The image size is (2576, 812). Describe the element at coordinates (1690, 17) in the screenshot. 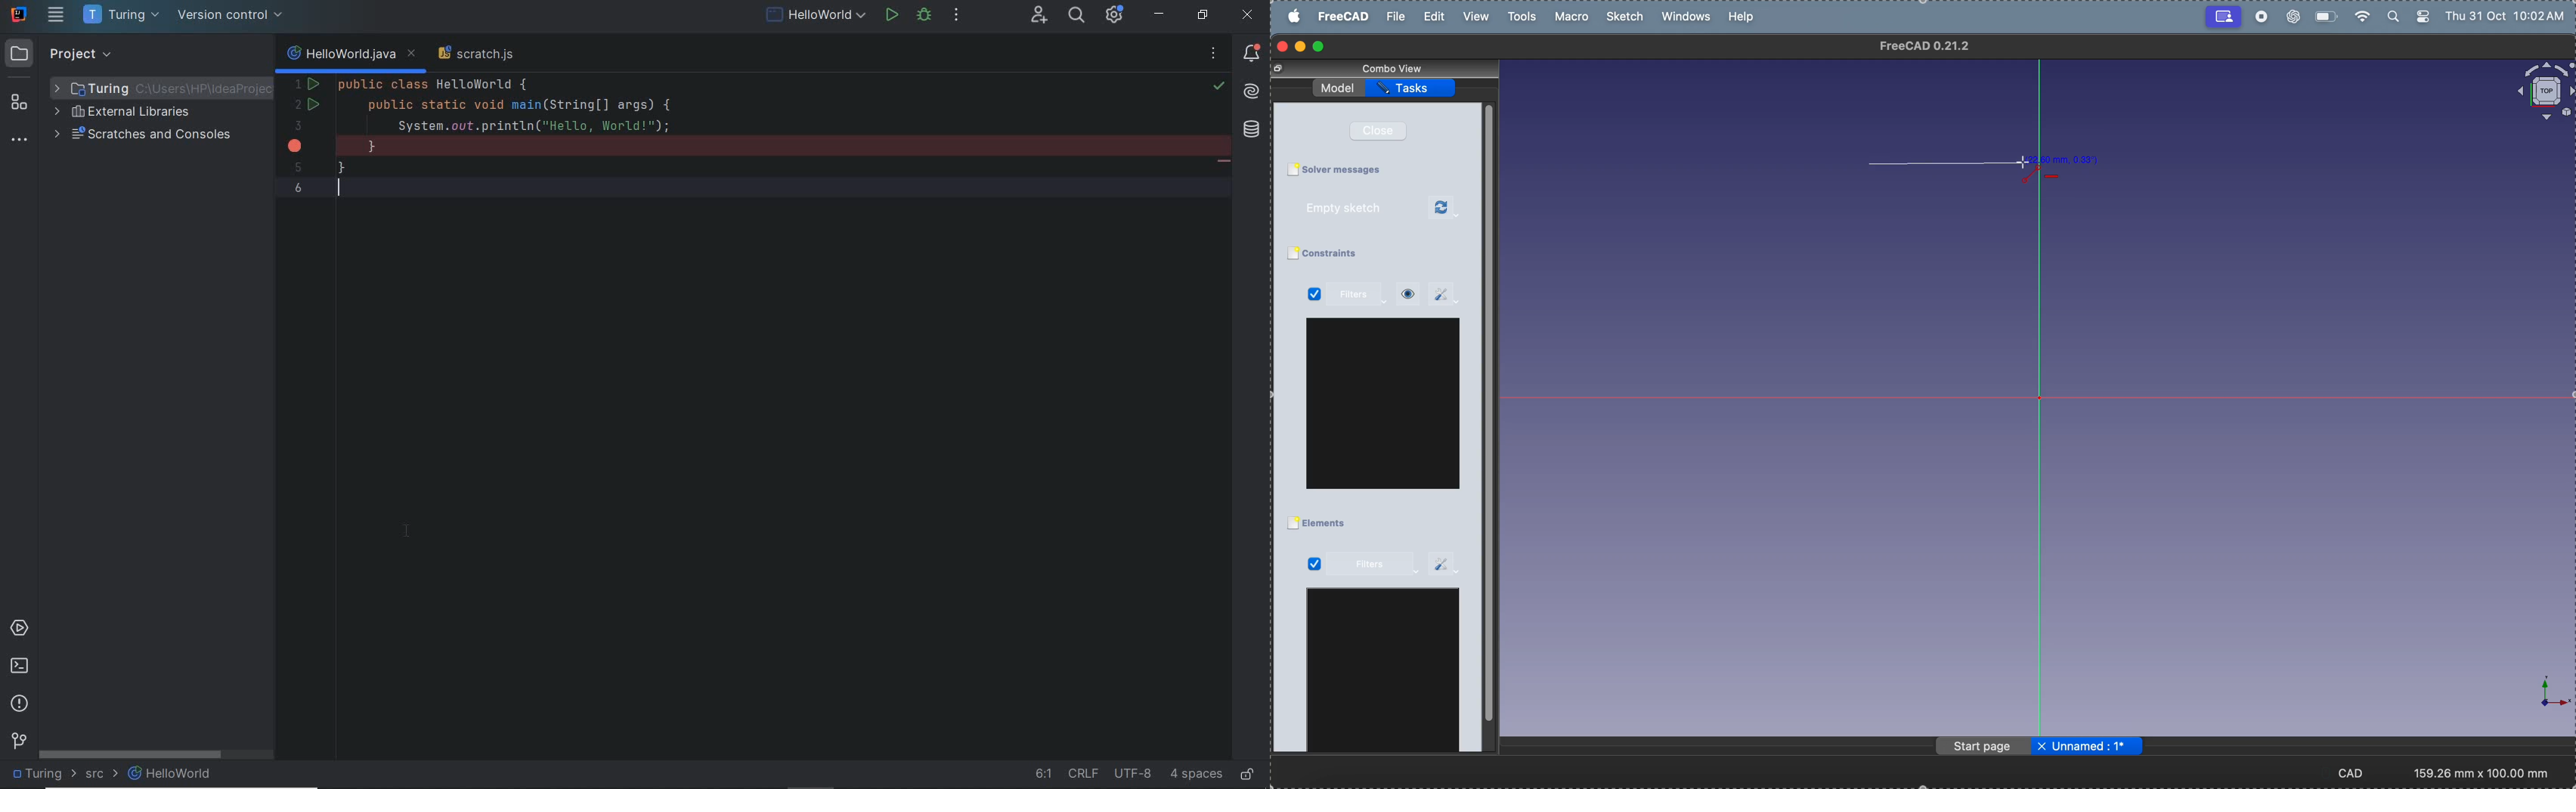

I see `windows` at that location.